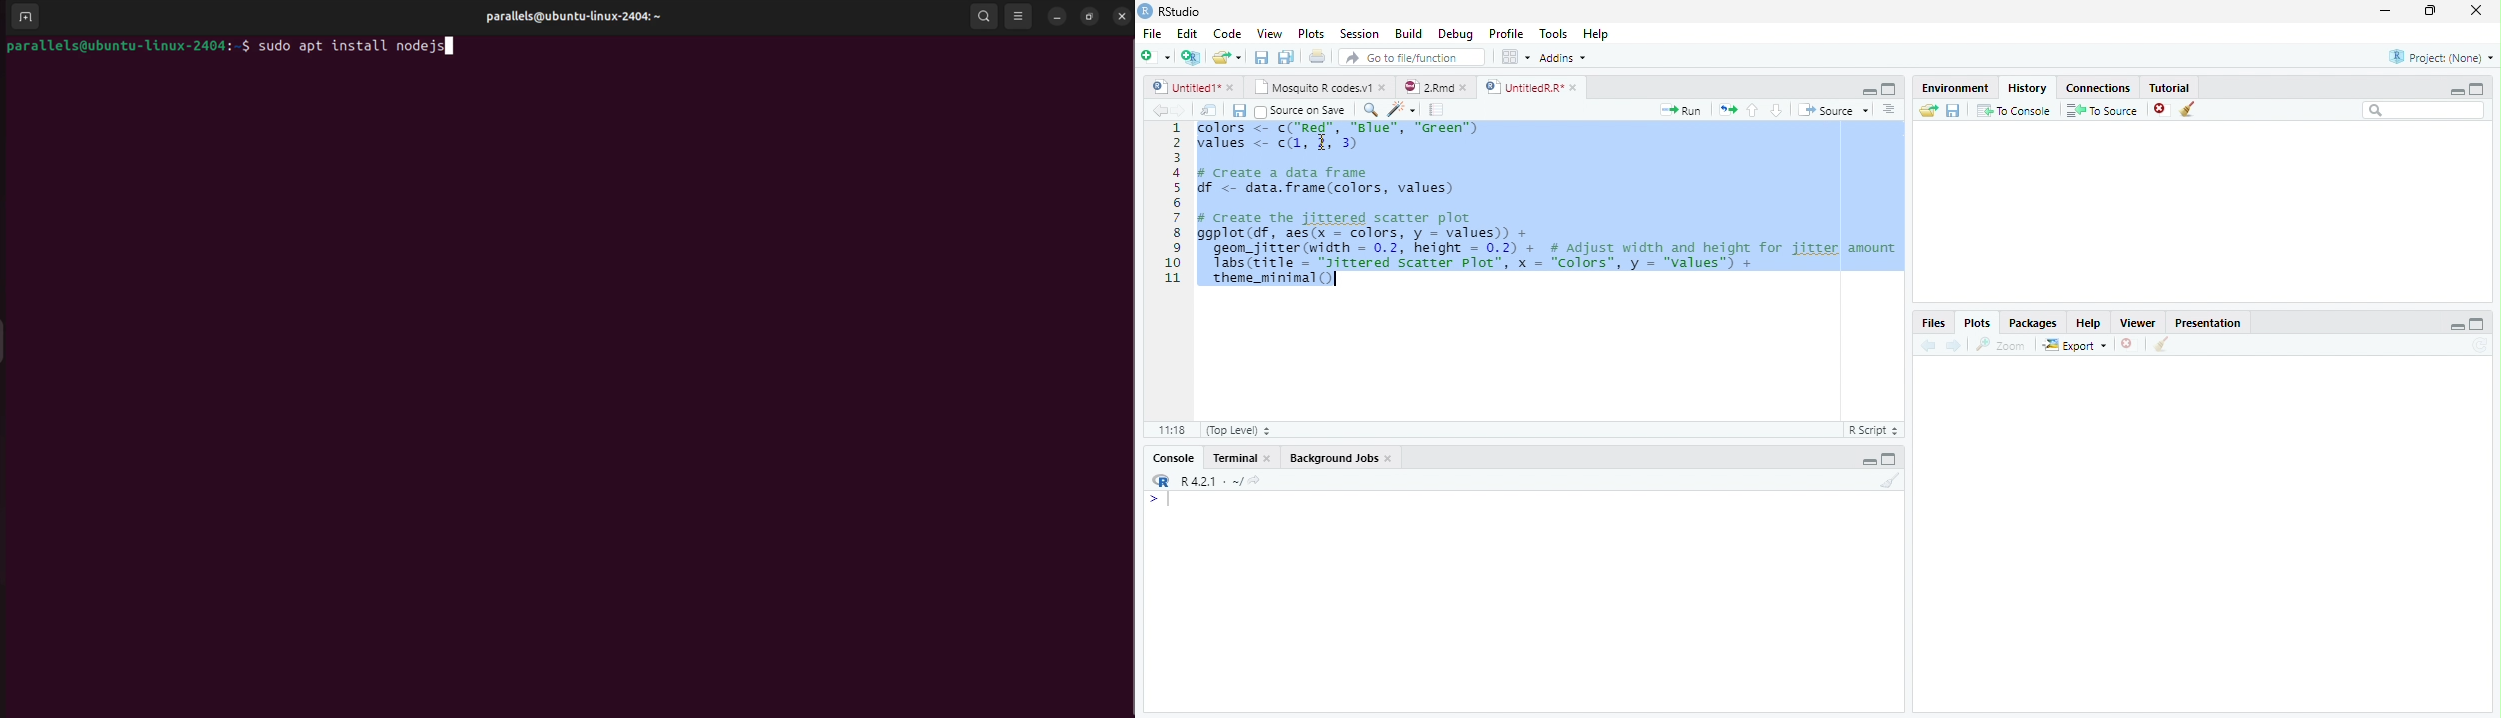  I want to click on Save history into a file, so click(1953, 110).